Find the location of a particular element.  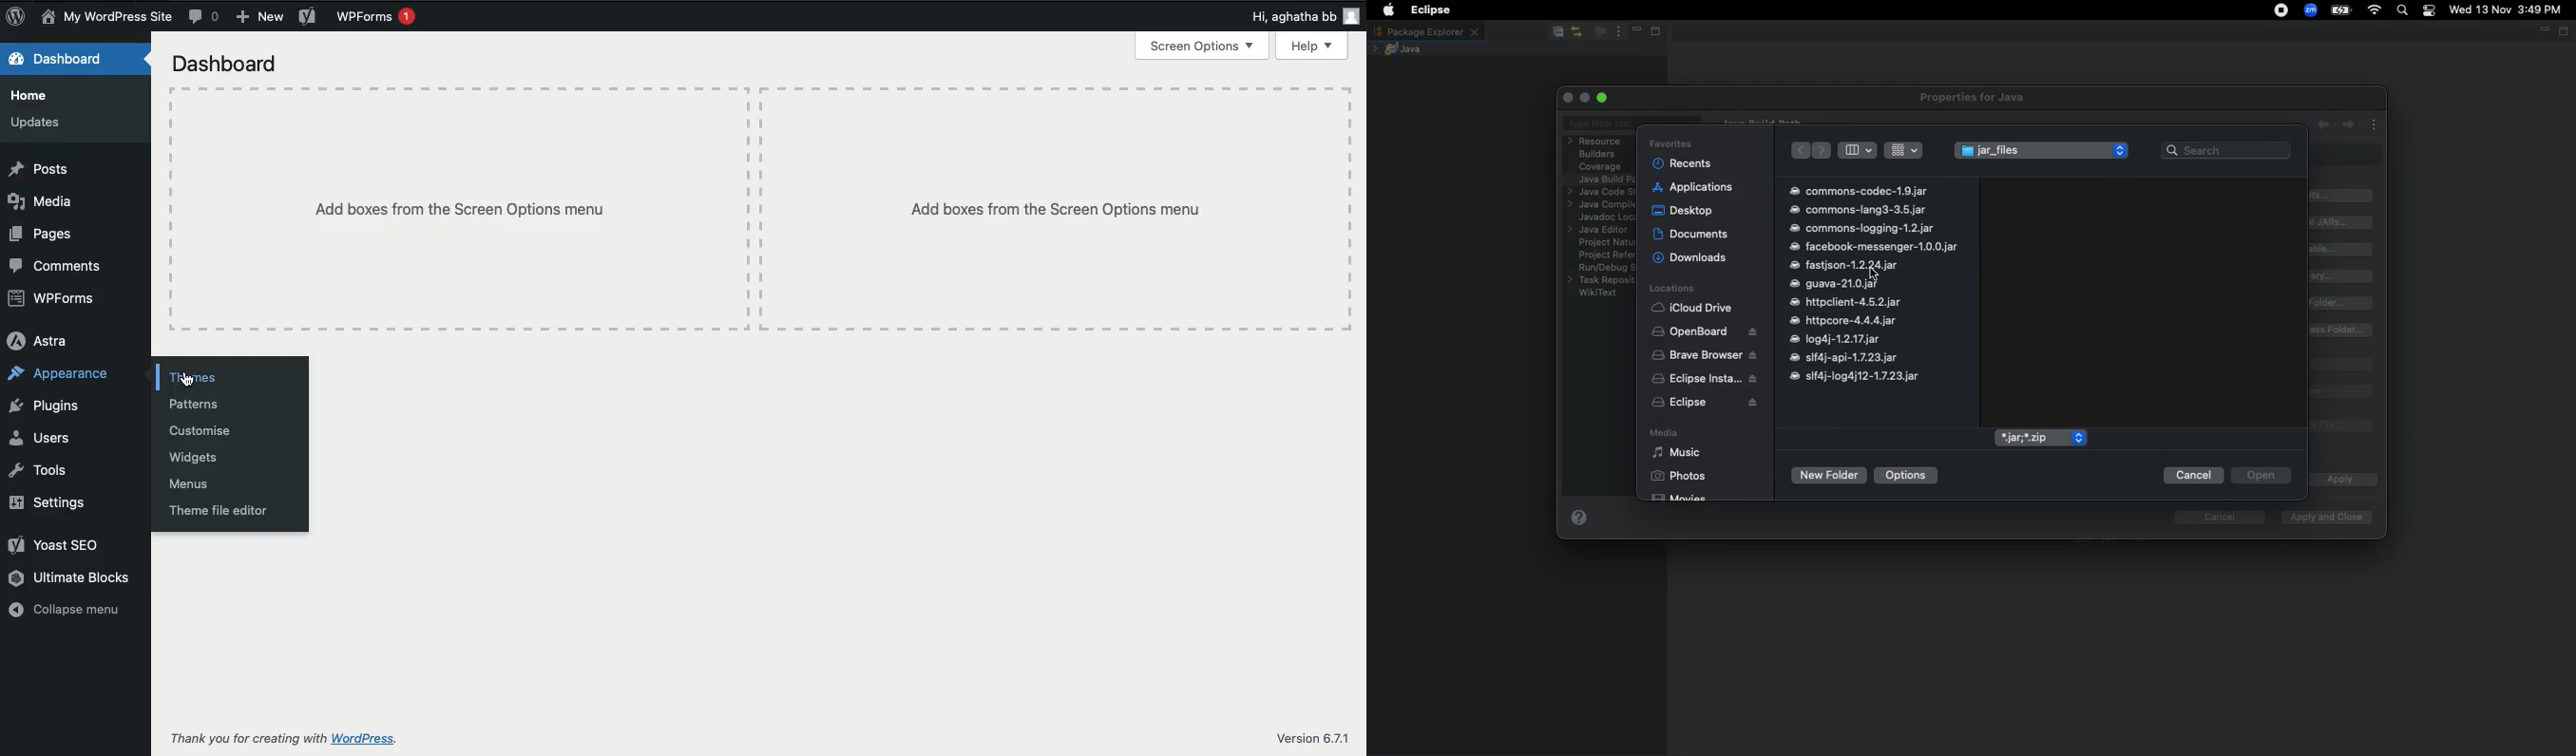

Add boxes from the Screen Options menu is located at coordinates (458, 210).